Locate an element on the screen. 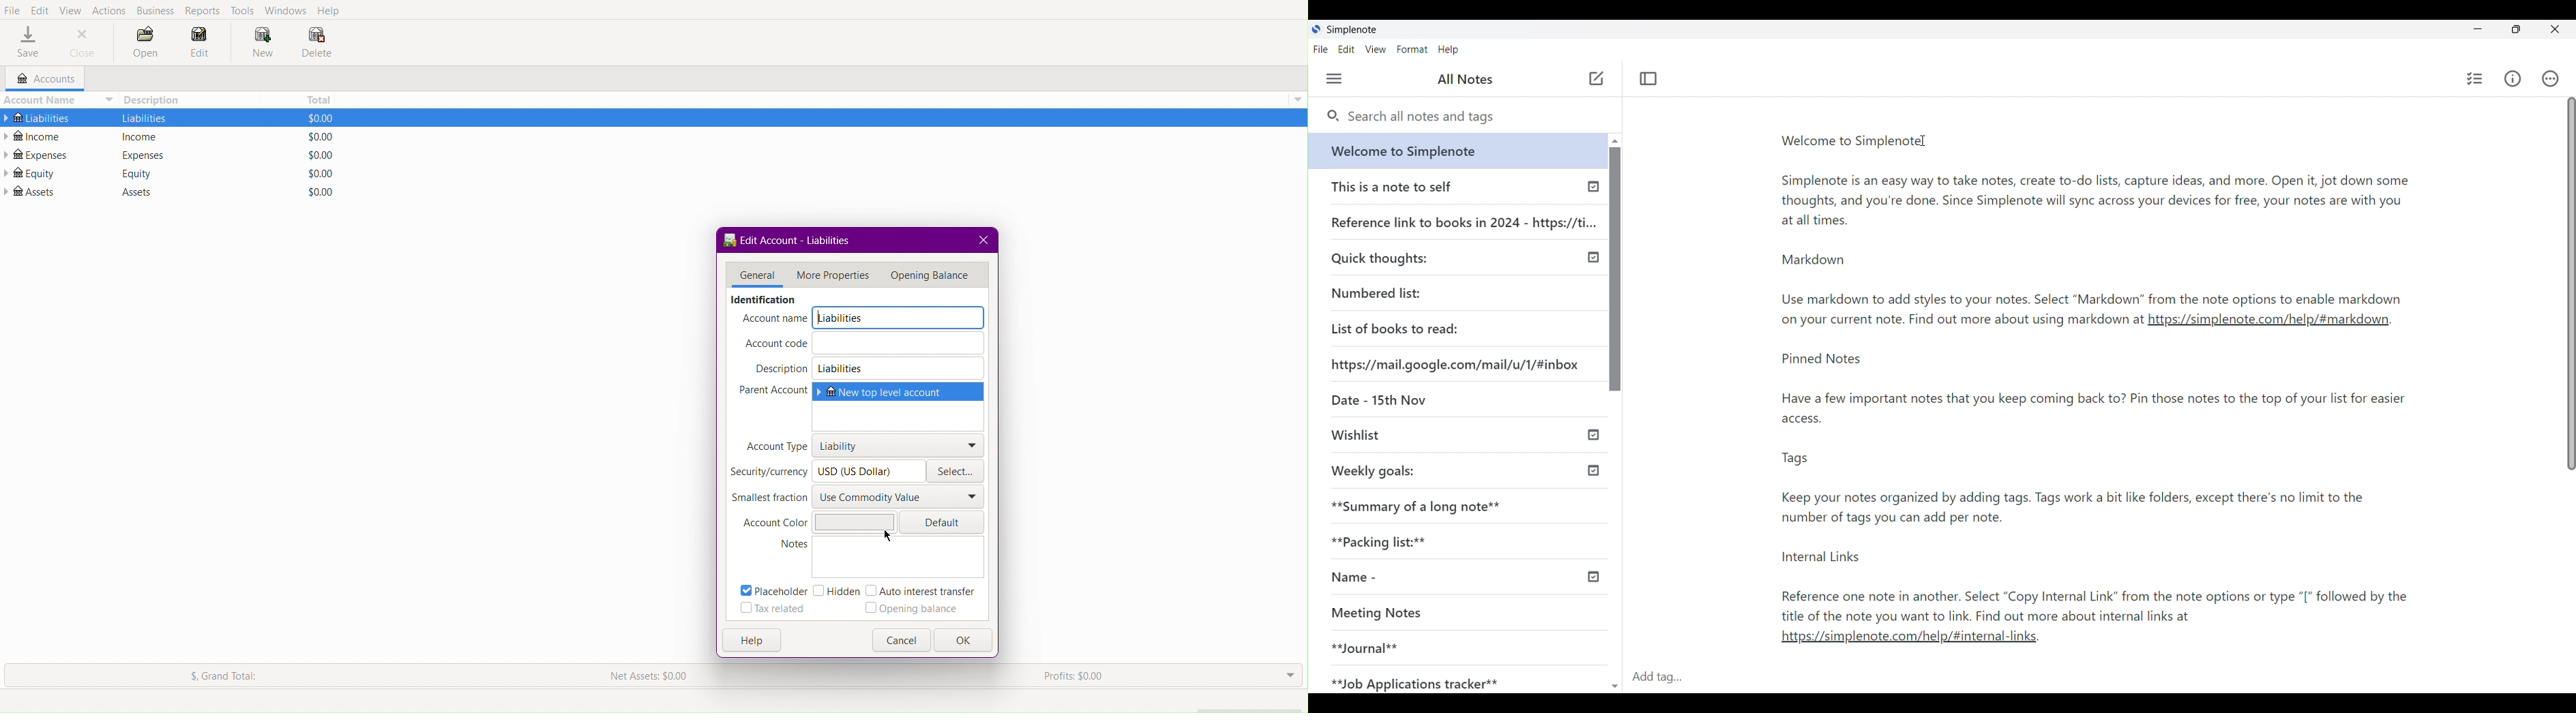 This screenshot has height=728, width=2576. Software logo is located at coordinates (1316, 29).